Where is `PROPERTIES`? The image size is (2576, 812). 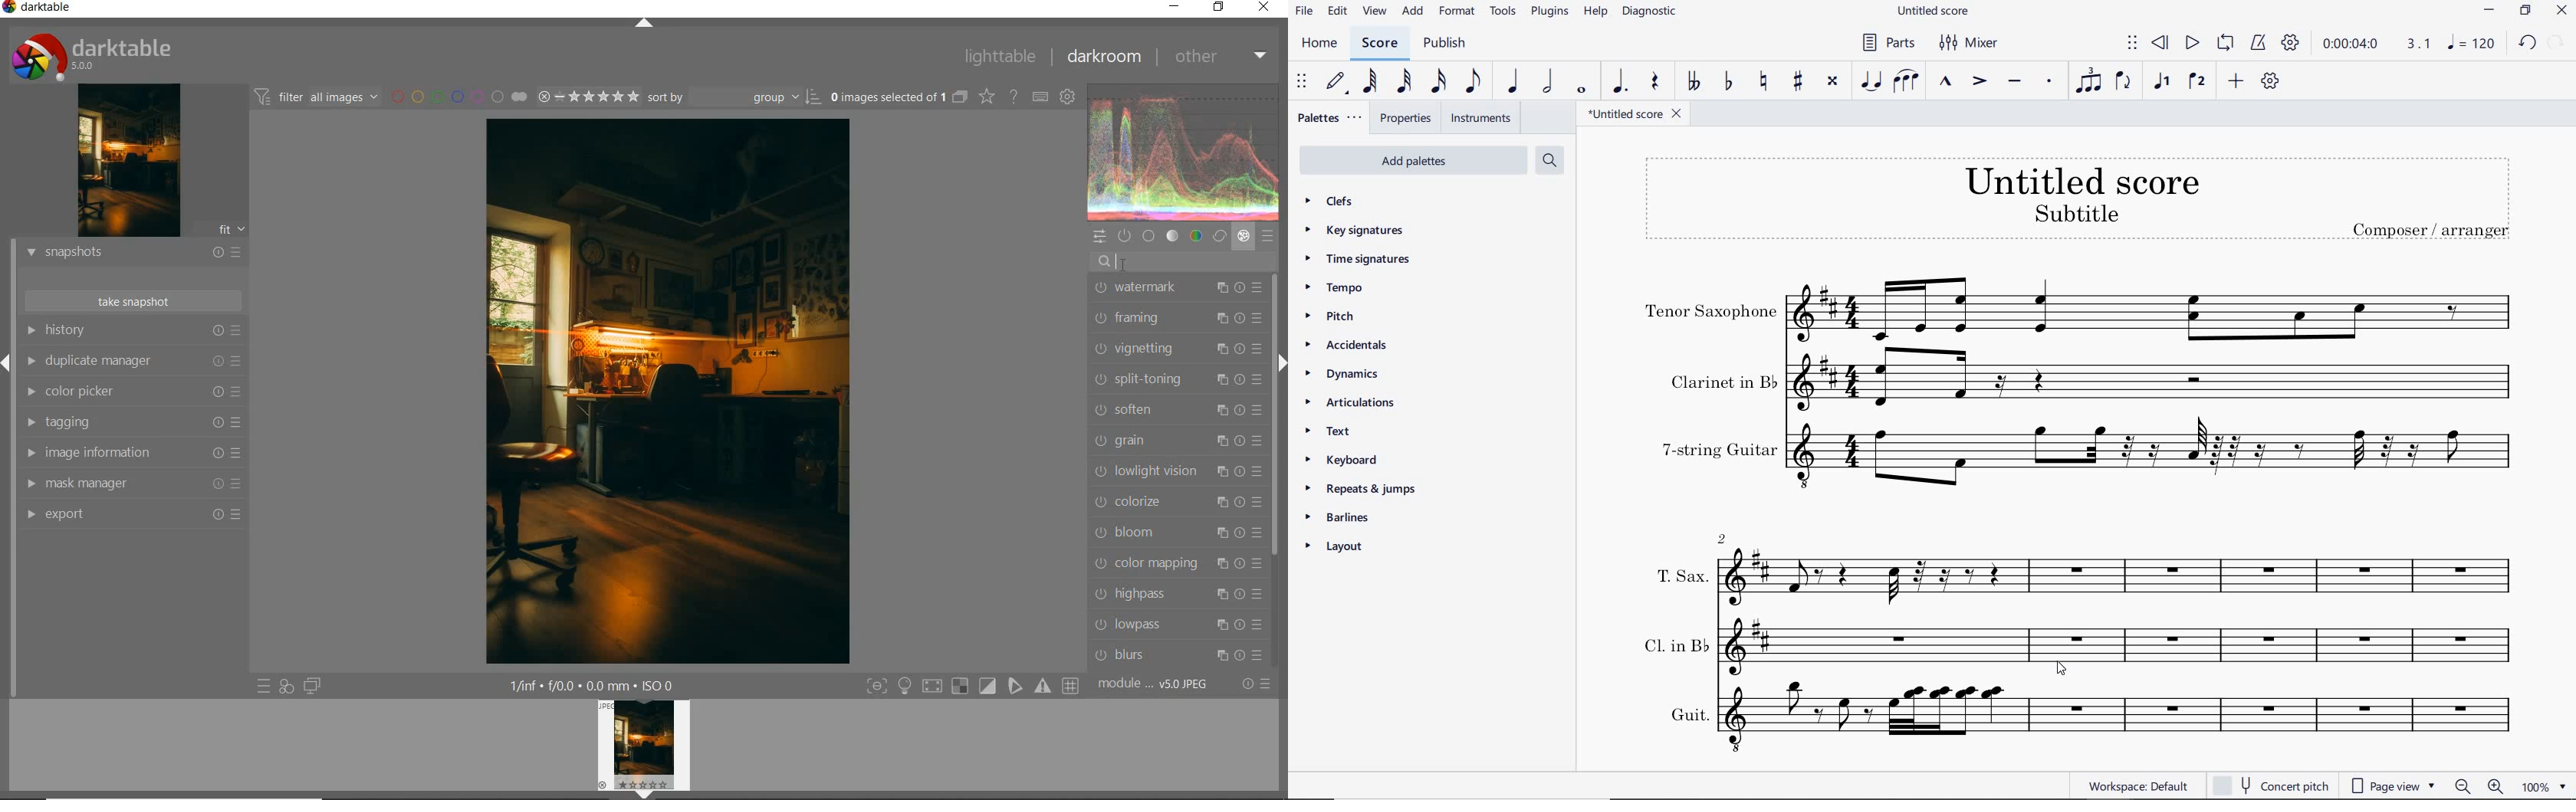
PROPERTIES is located at coordinates (1406, 118).